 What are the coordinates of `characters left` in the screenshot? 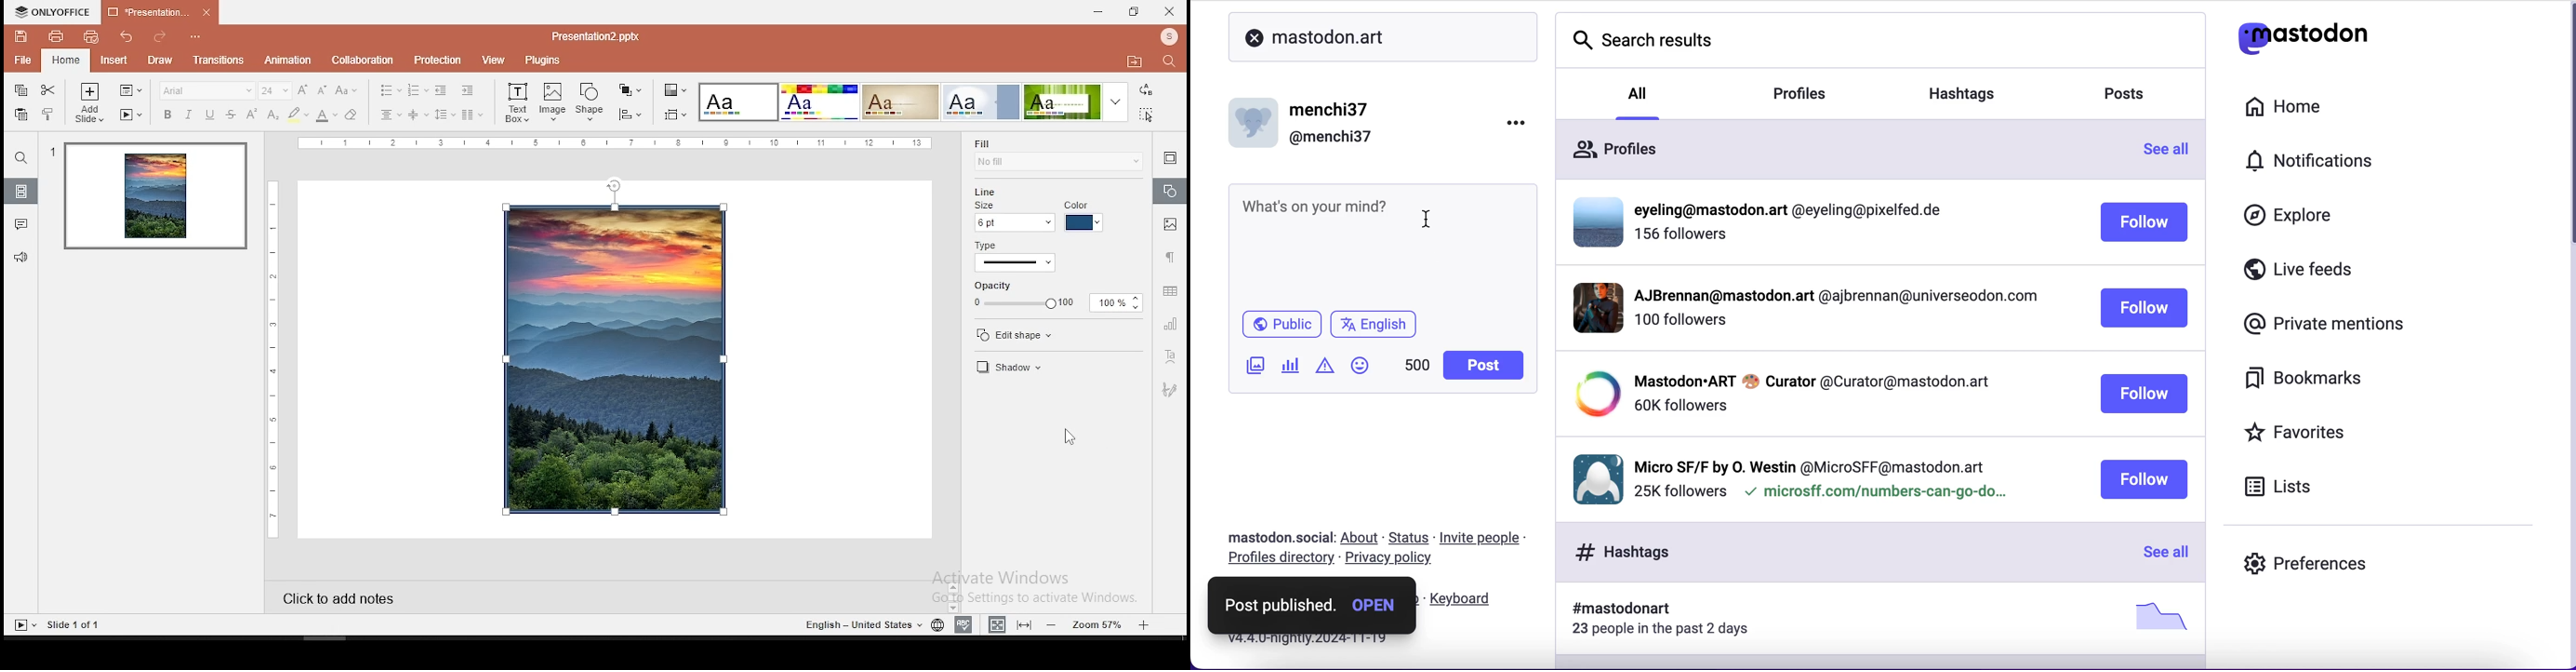 It's located at (1416, 369).